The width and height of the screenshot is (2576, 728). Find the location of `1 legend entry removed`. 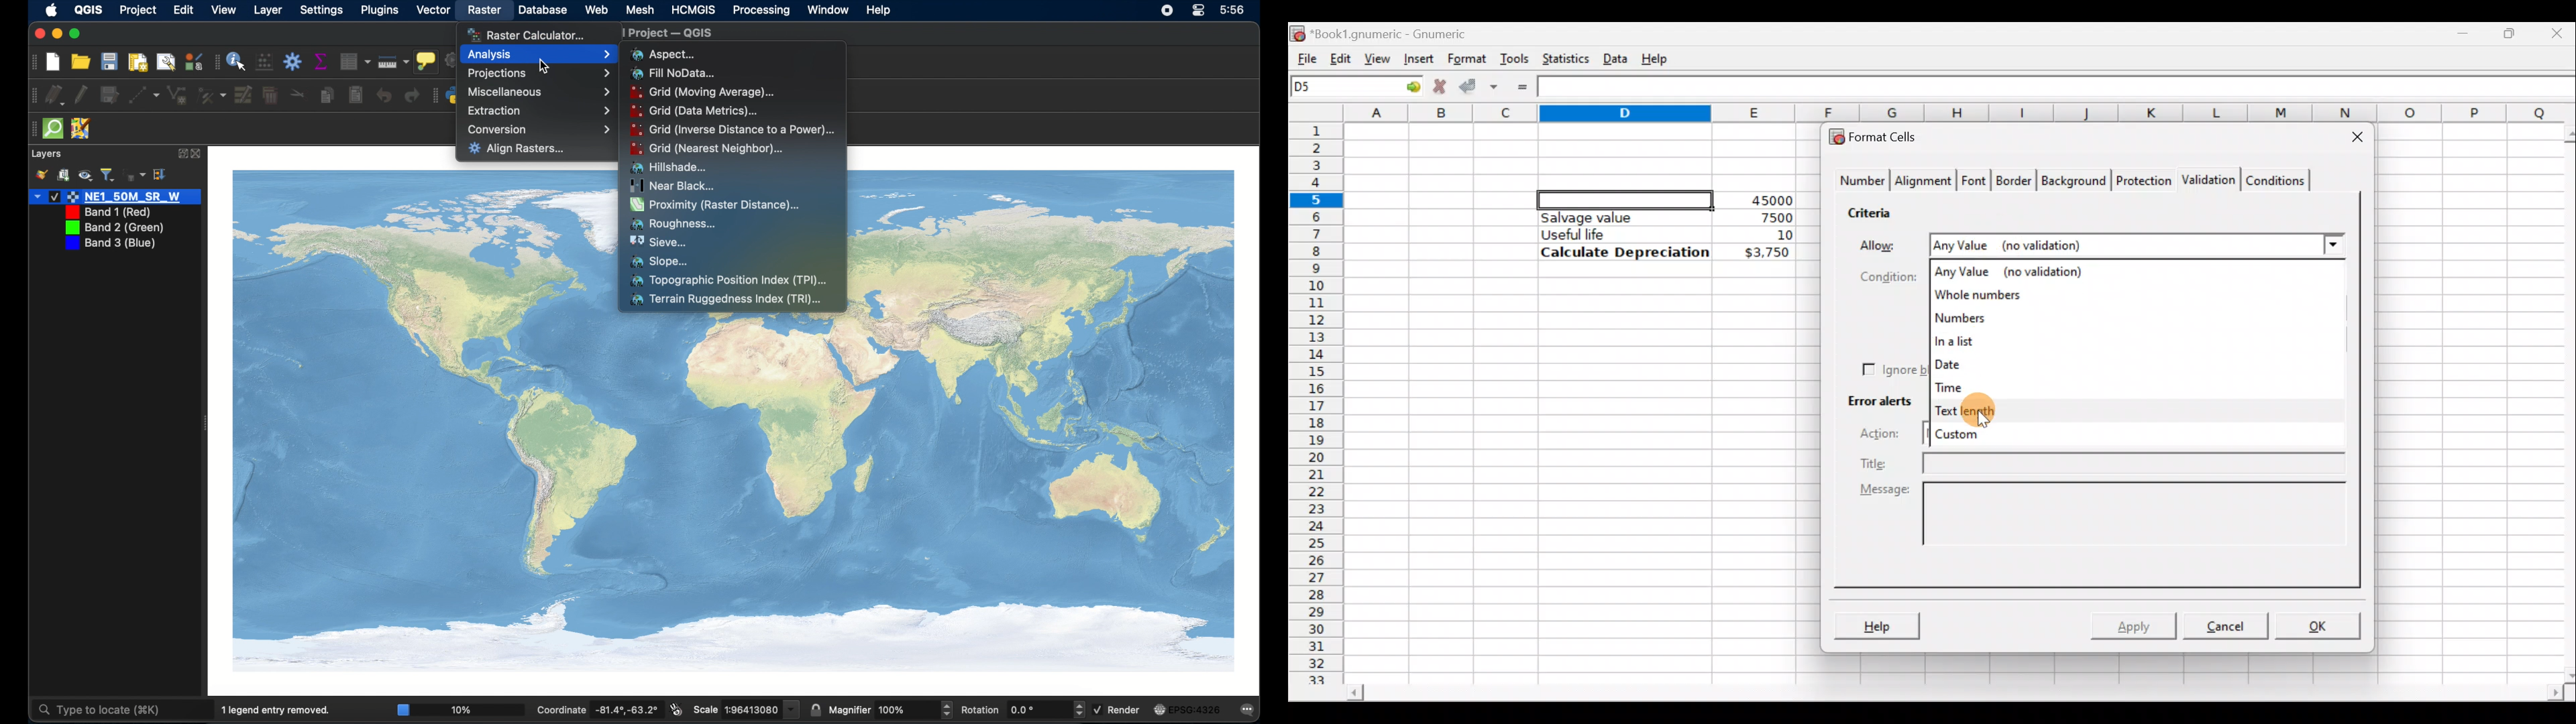

1 legend entry removed is located at coordinates (278, 709).